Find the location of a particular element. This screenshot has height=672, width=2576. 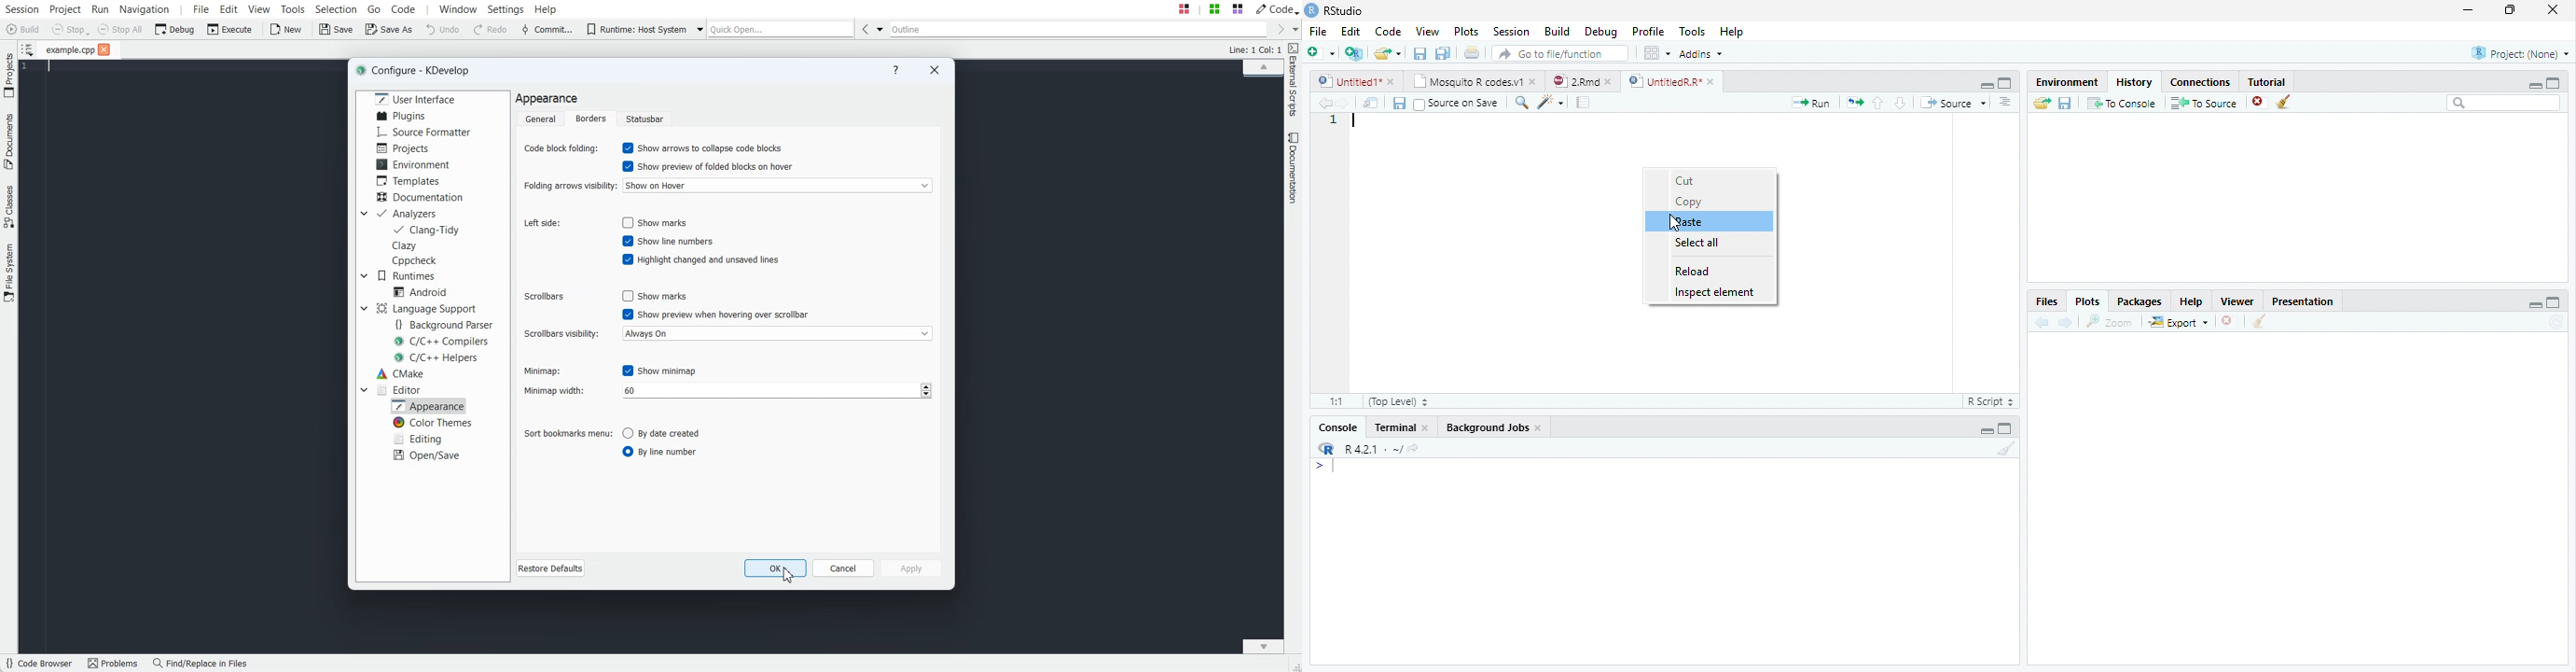

Edit is located at coordinates (1350, 32).